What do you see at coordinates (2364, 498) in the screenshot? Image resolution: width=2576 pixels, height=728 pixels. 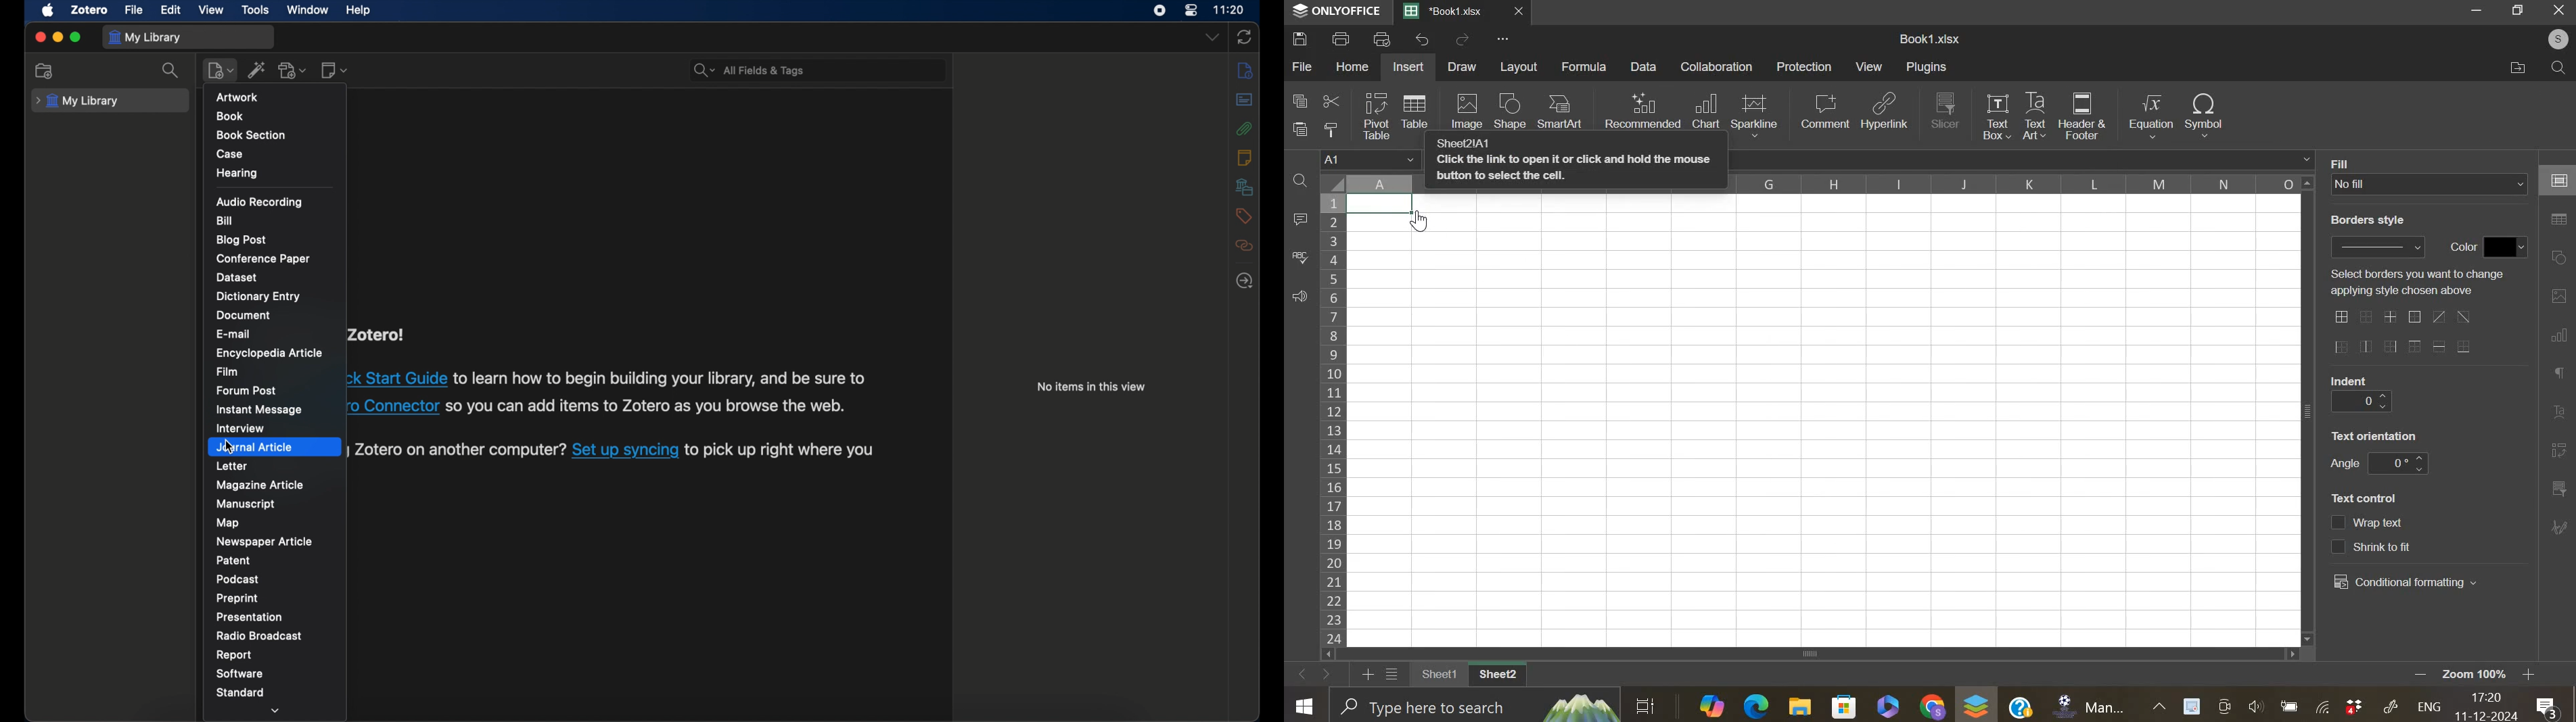 I see `text` at bounding box center [2364, 498].